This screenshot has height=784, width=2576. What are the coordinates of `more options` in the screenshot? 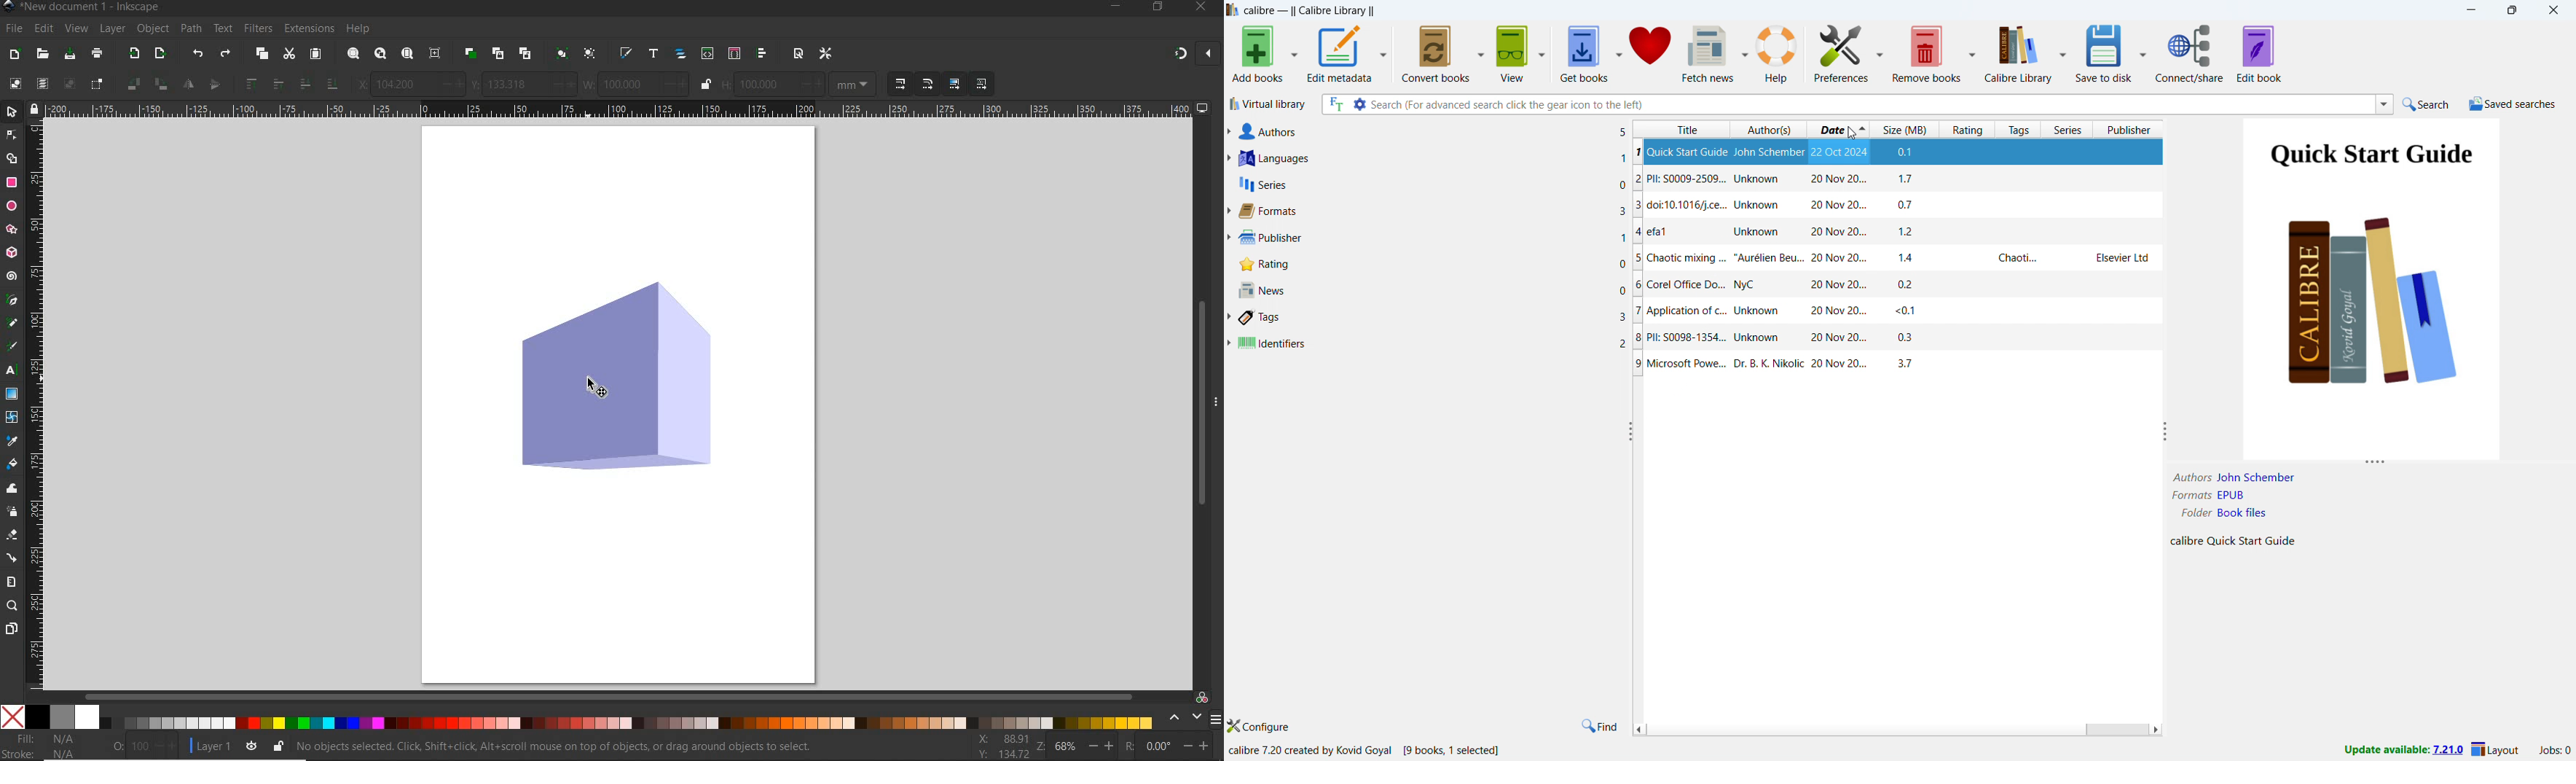 It's located at (1215, 403).